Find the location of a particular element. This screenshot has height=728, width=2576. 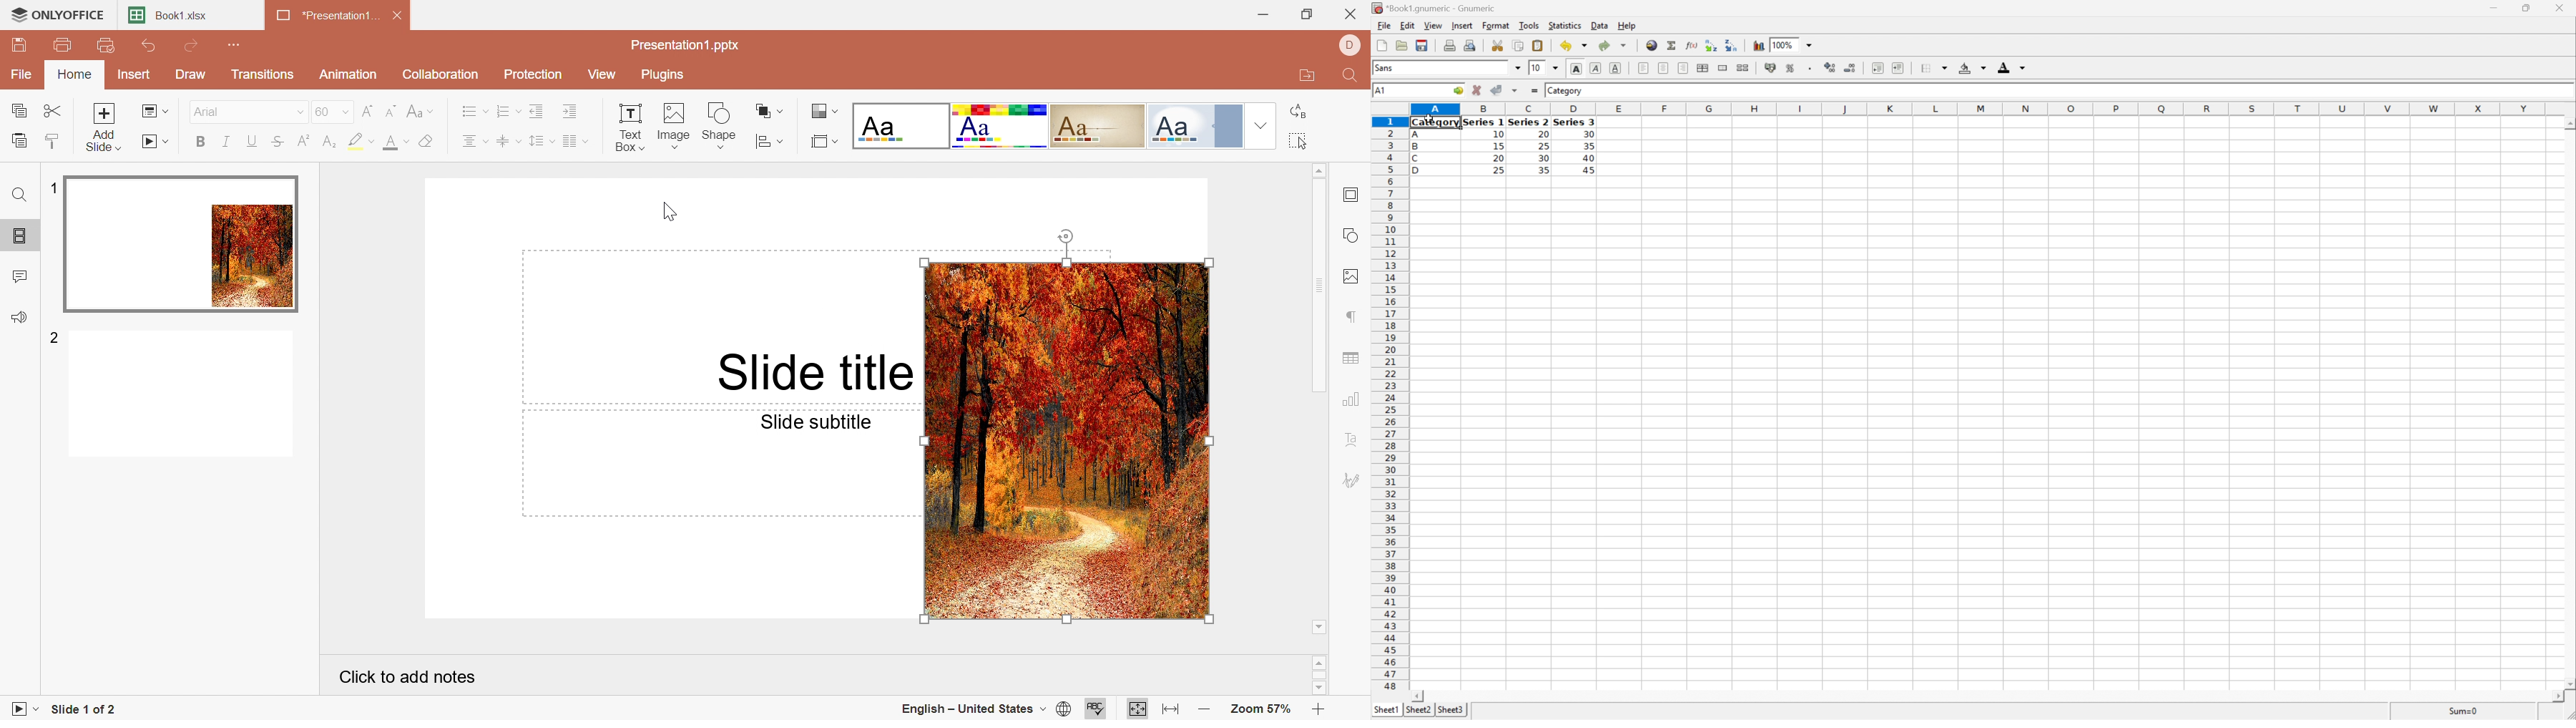

File is located at coordinates (1384, 25).